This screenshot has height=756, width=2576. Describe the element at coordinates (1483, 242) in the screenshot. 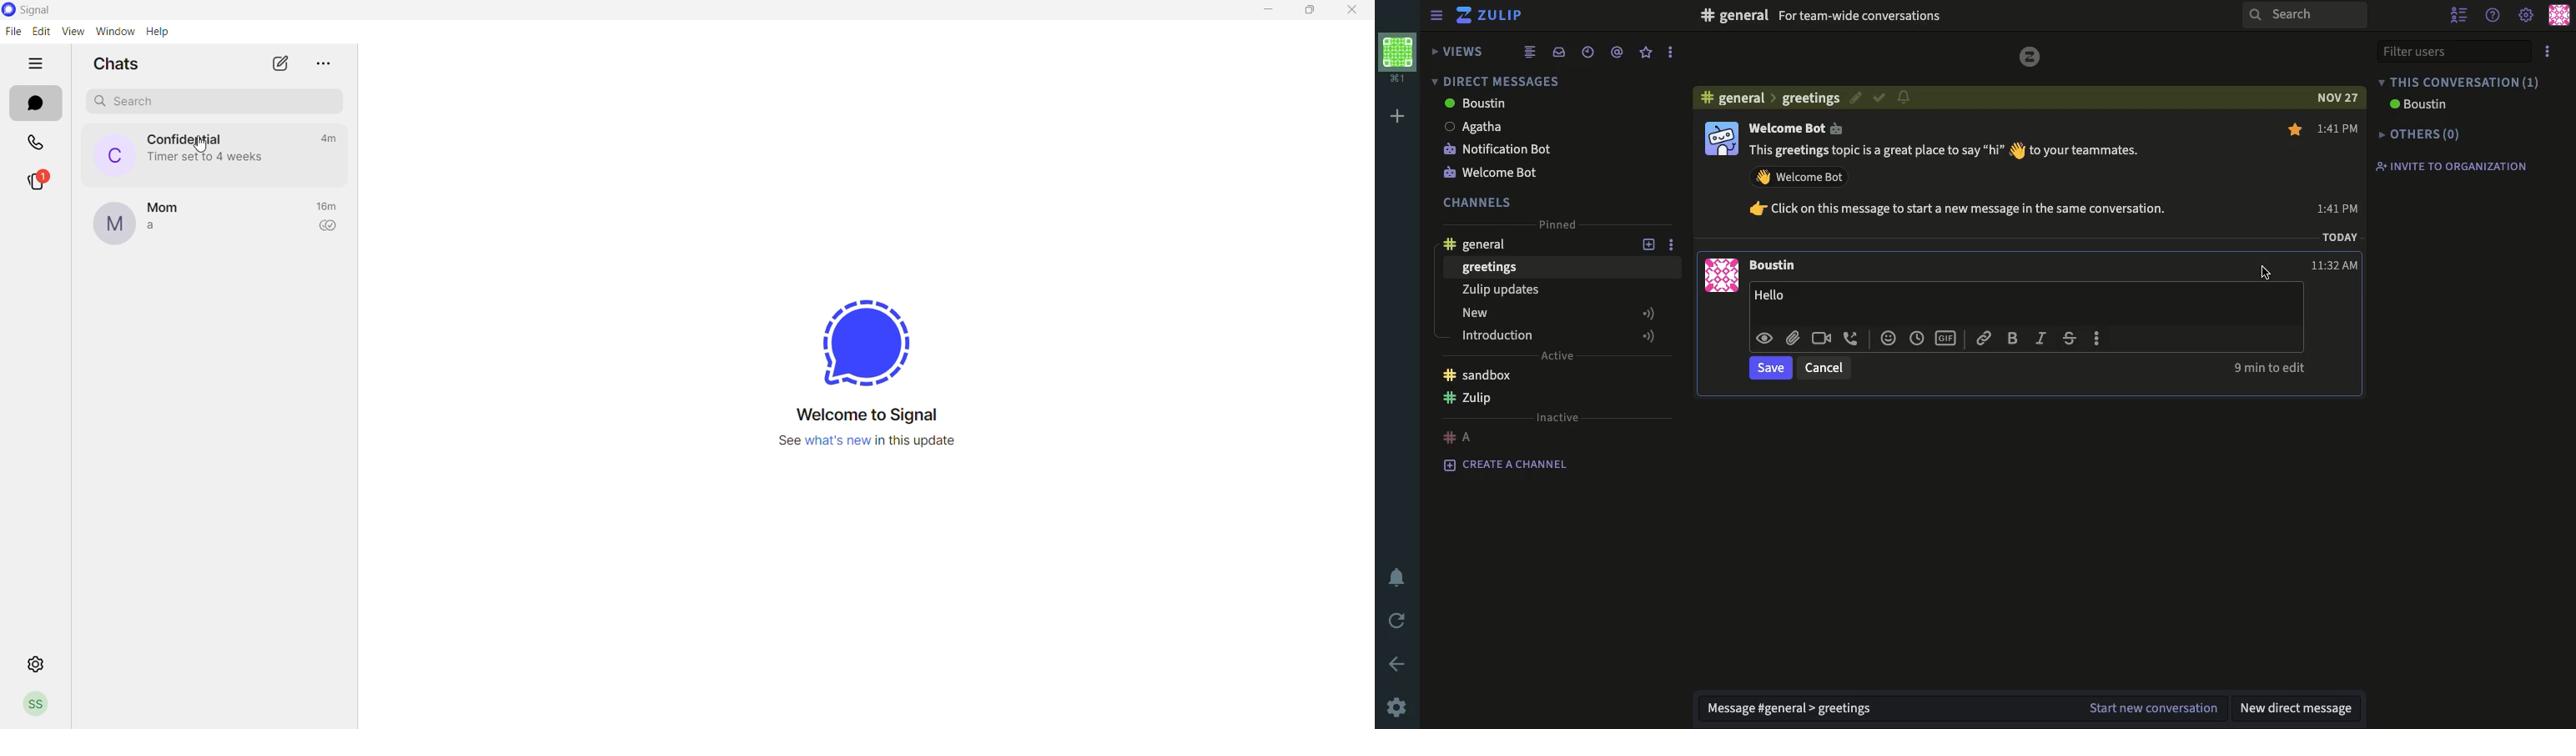

I see `general` at that location.